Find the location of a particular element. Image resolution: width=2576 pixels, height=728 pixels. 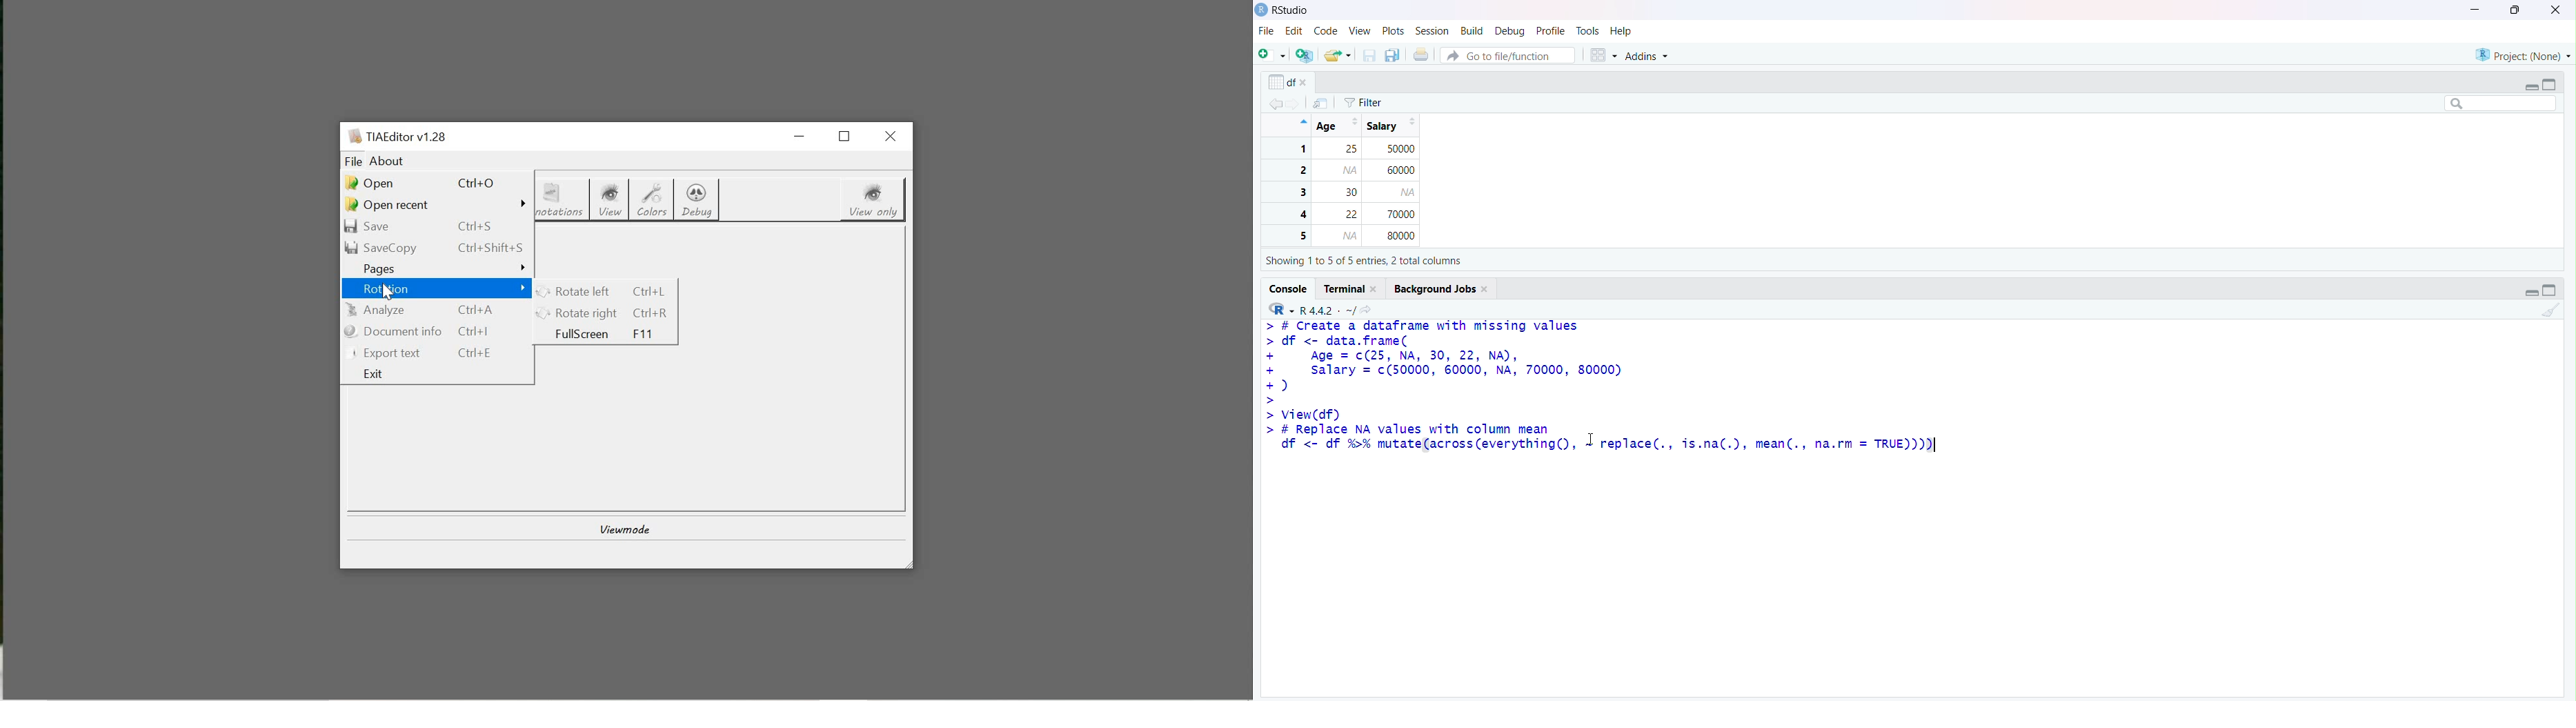

Filter is located at coordinates (1365, 101).